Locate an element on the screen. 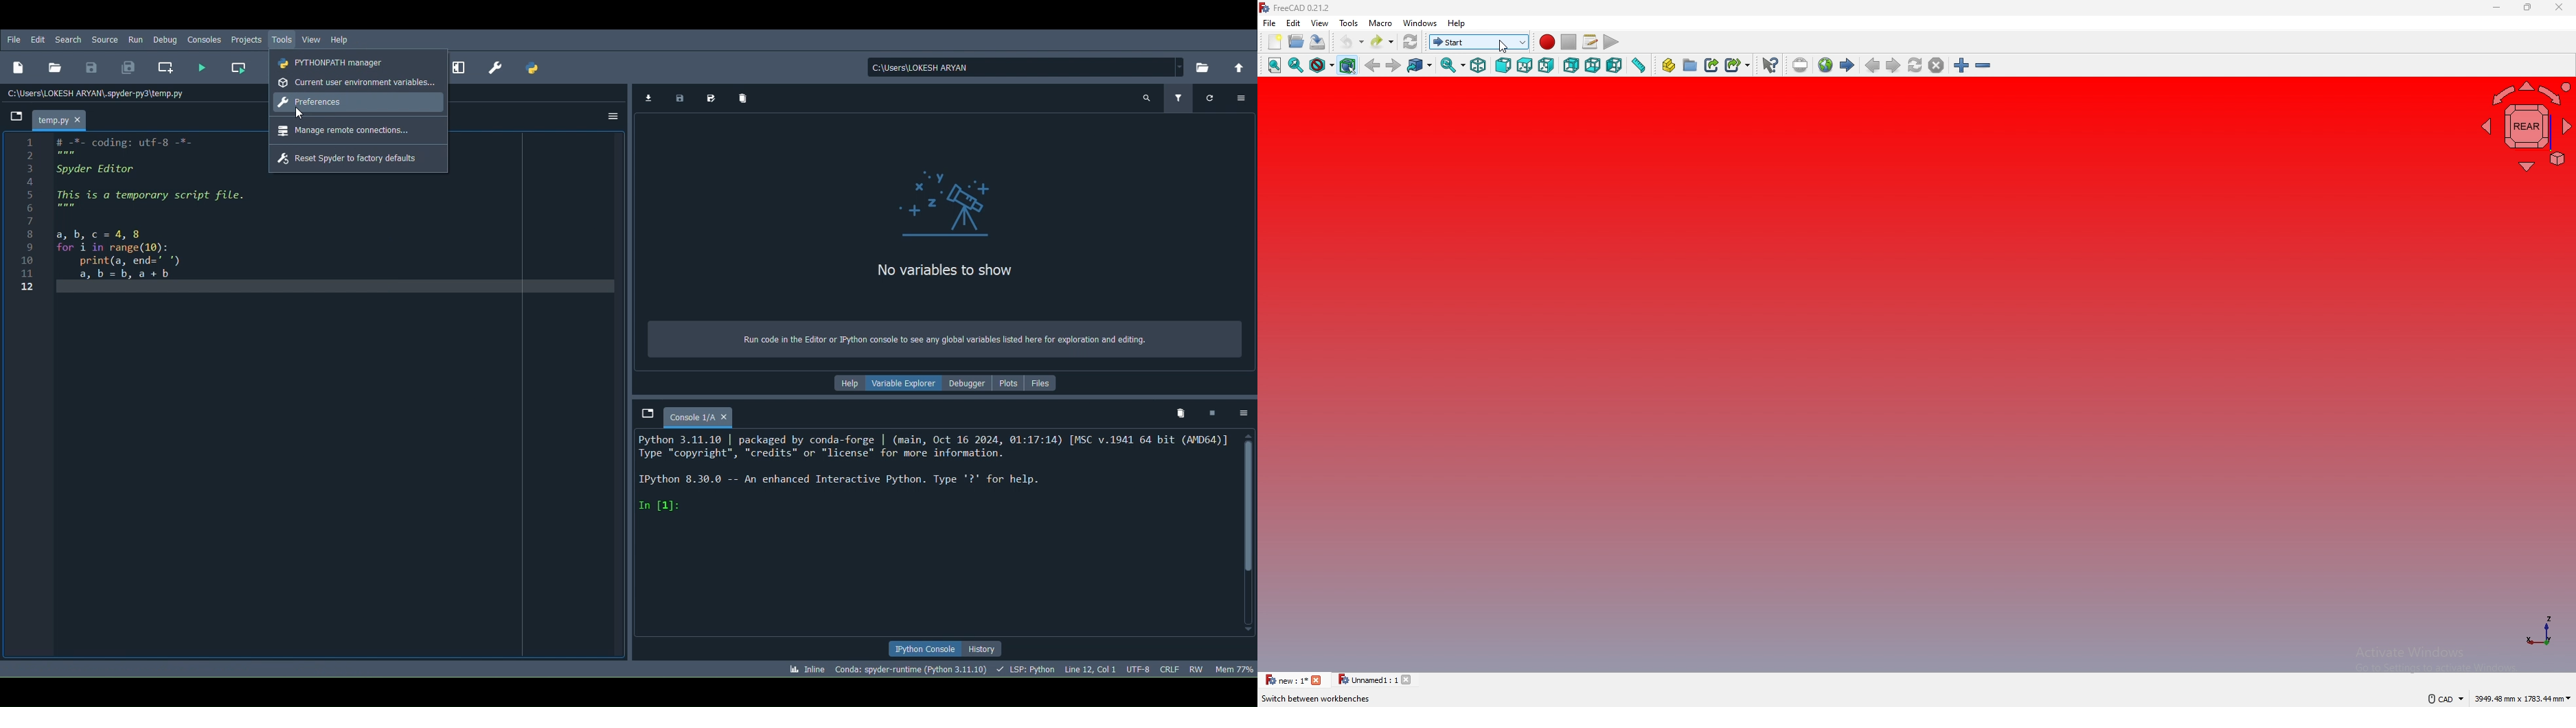  Run is located at coordinates (135, 40).